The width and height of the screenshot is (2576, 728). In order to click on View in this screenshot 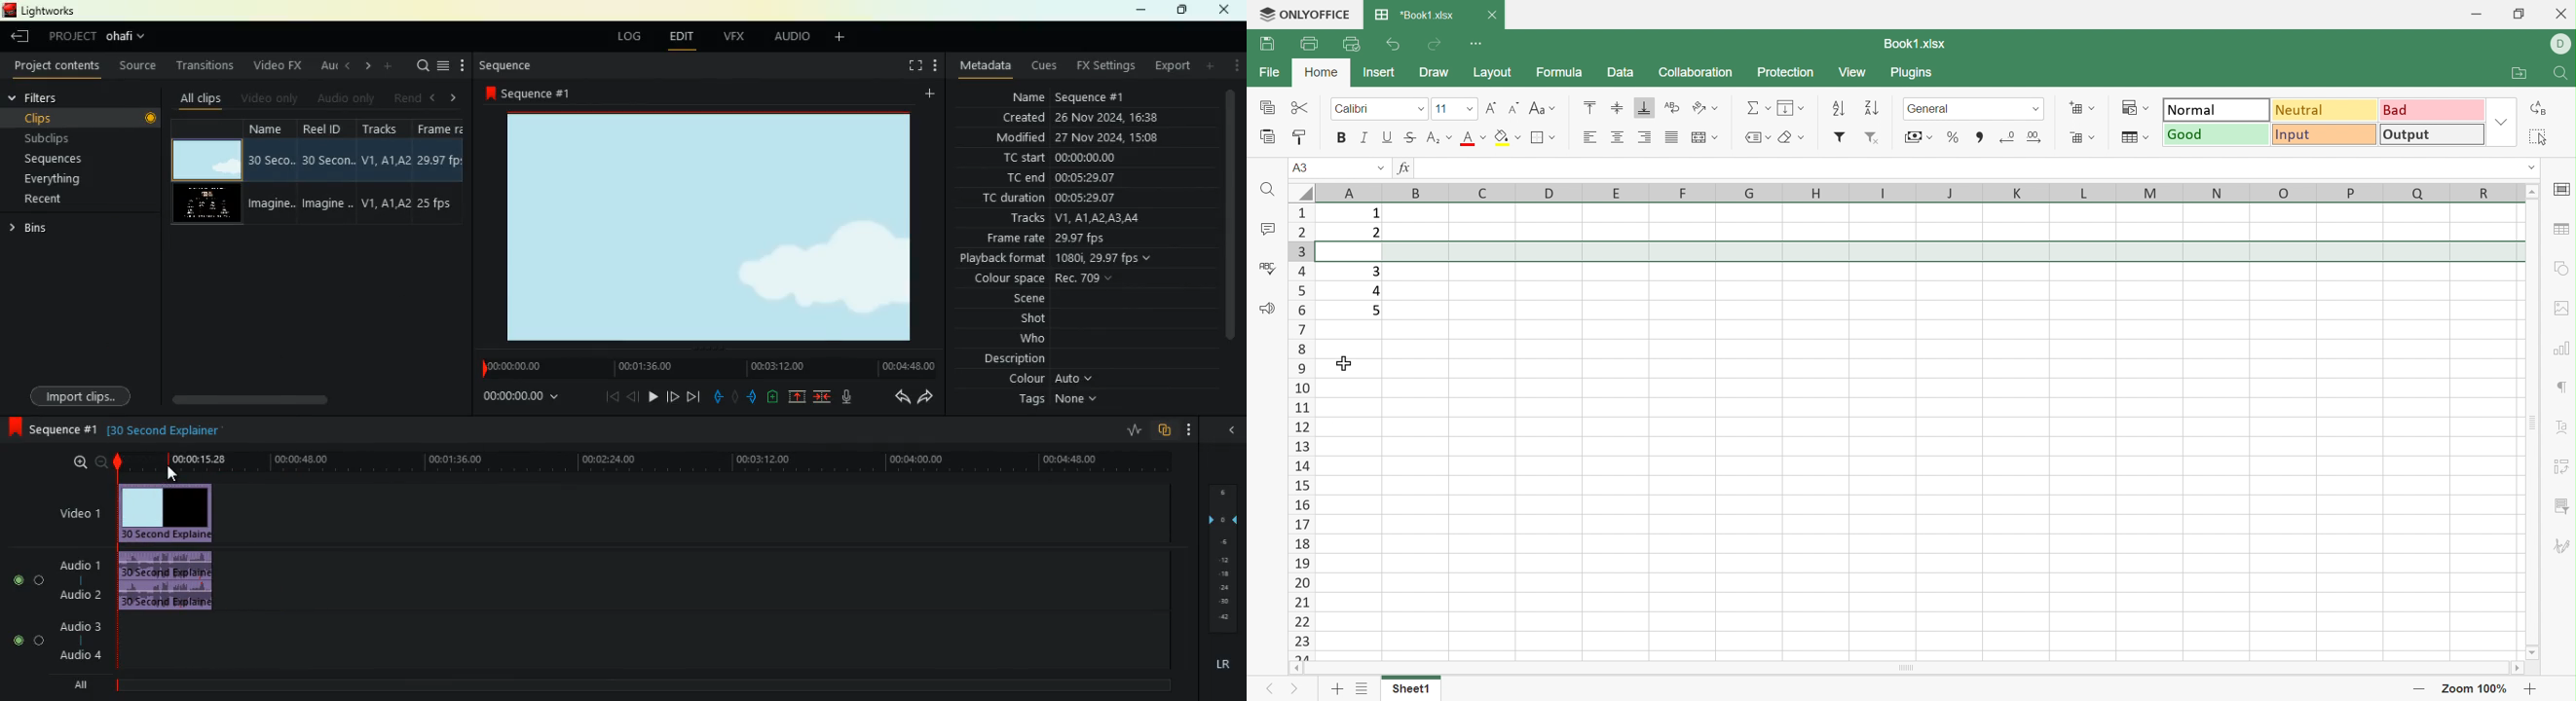, I will do `click(1853, 72)`.